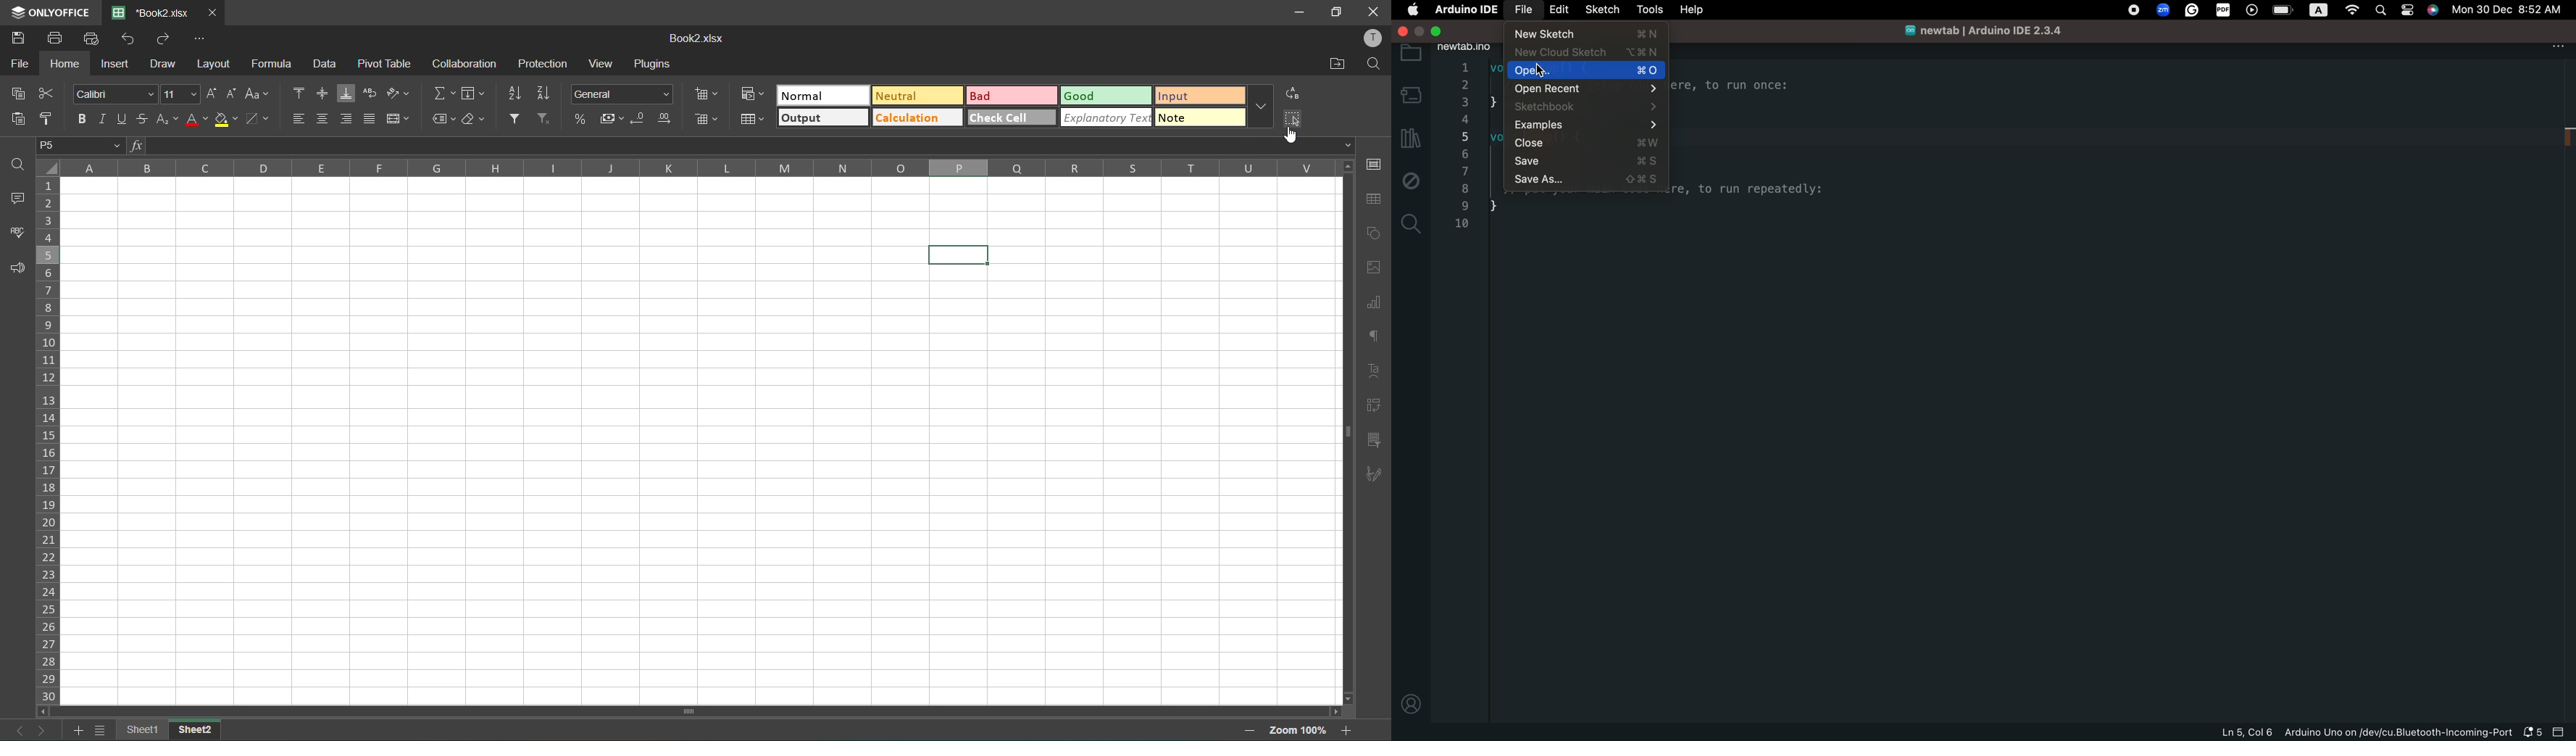  What do you see at coordinates (479, 123) in the screenshot?
I see `clear` at bounding box center [479, 123].